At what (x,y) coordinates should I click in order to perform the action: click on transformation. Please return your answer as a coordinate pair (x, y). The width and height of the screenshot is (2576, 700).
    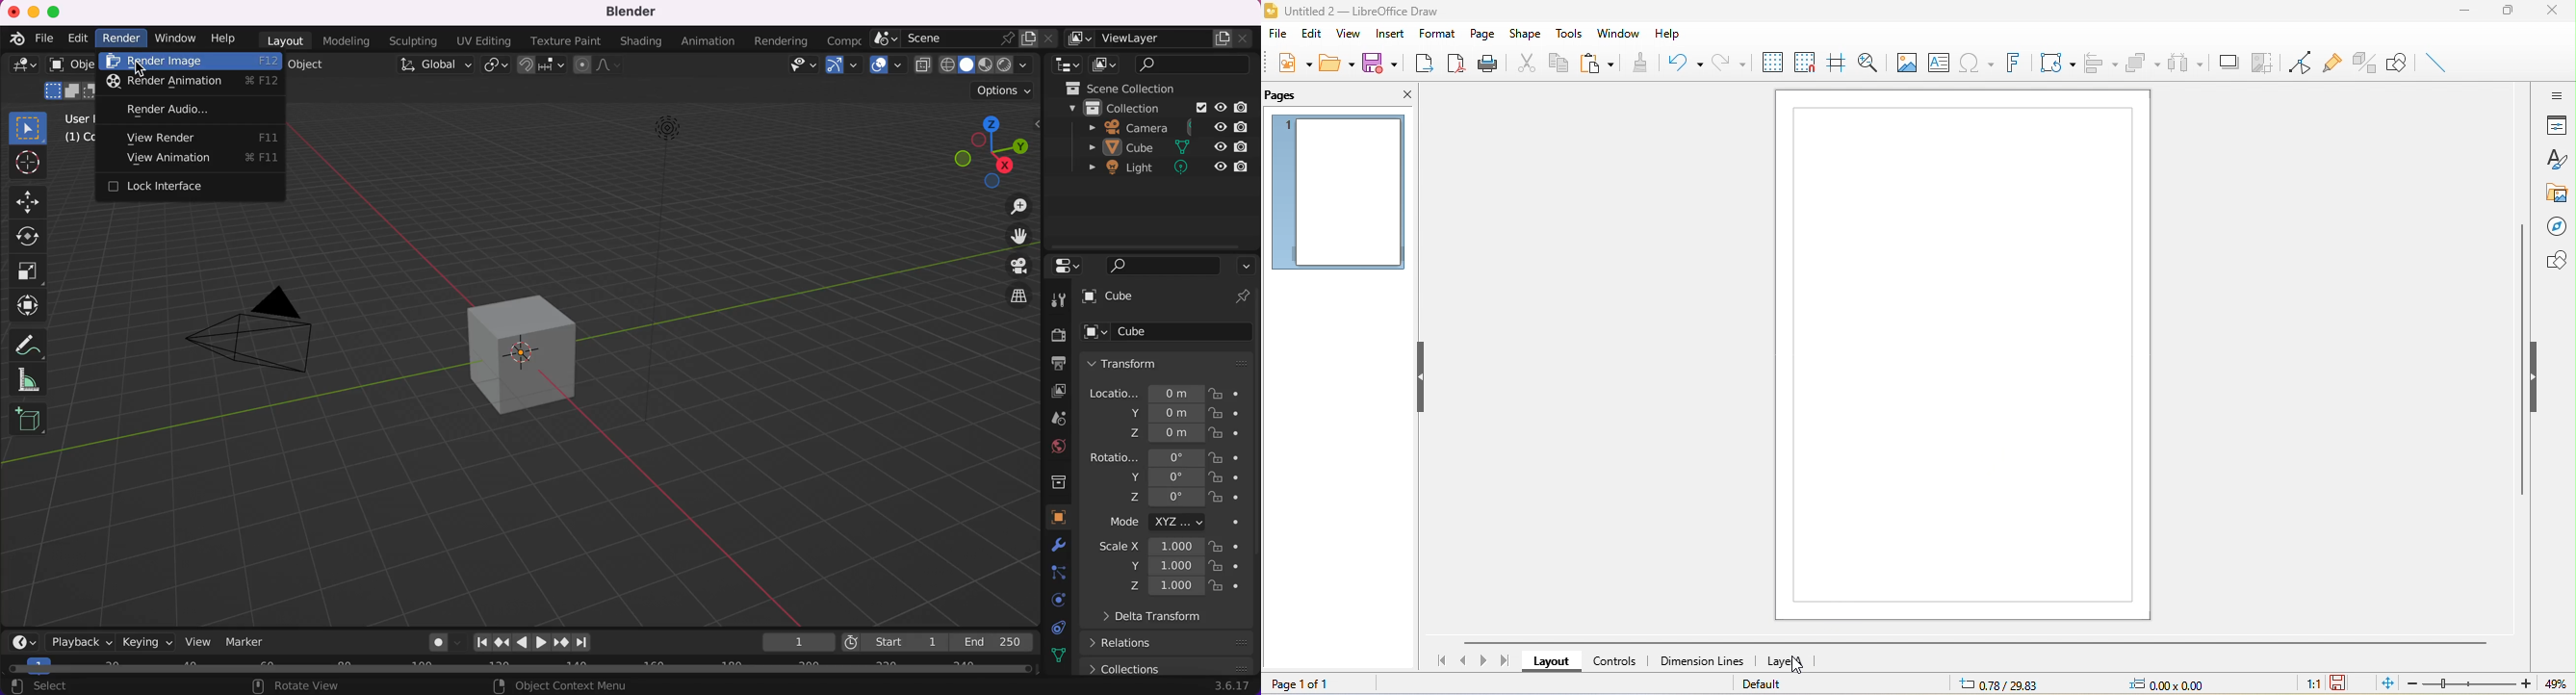
    Looking at the image, I should click on (2053, 64).